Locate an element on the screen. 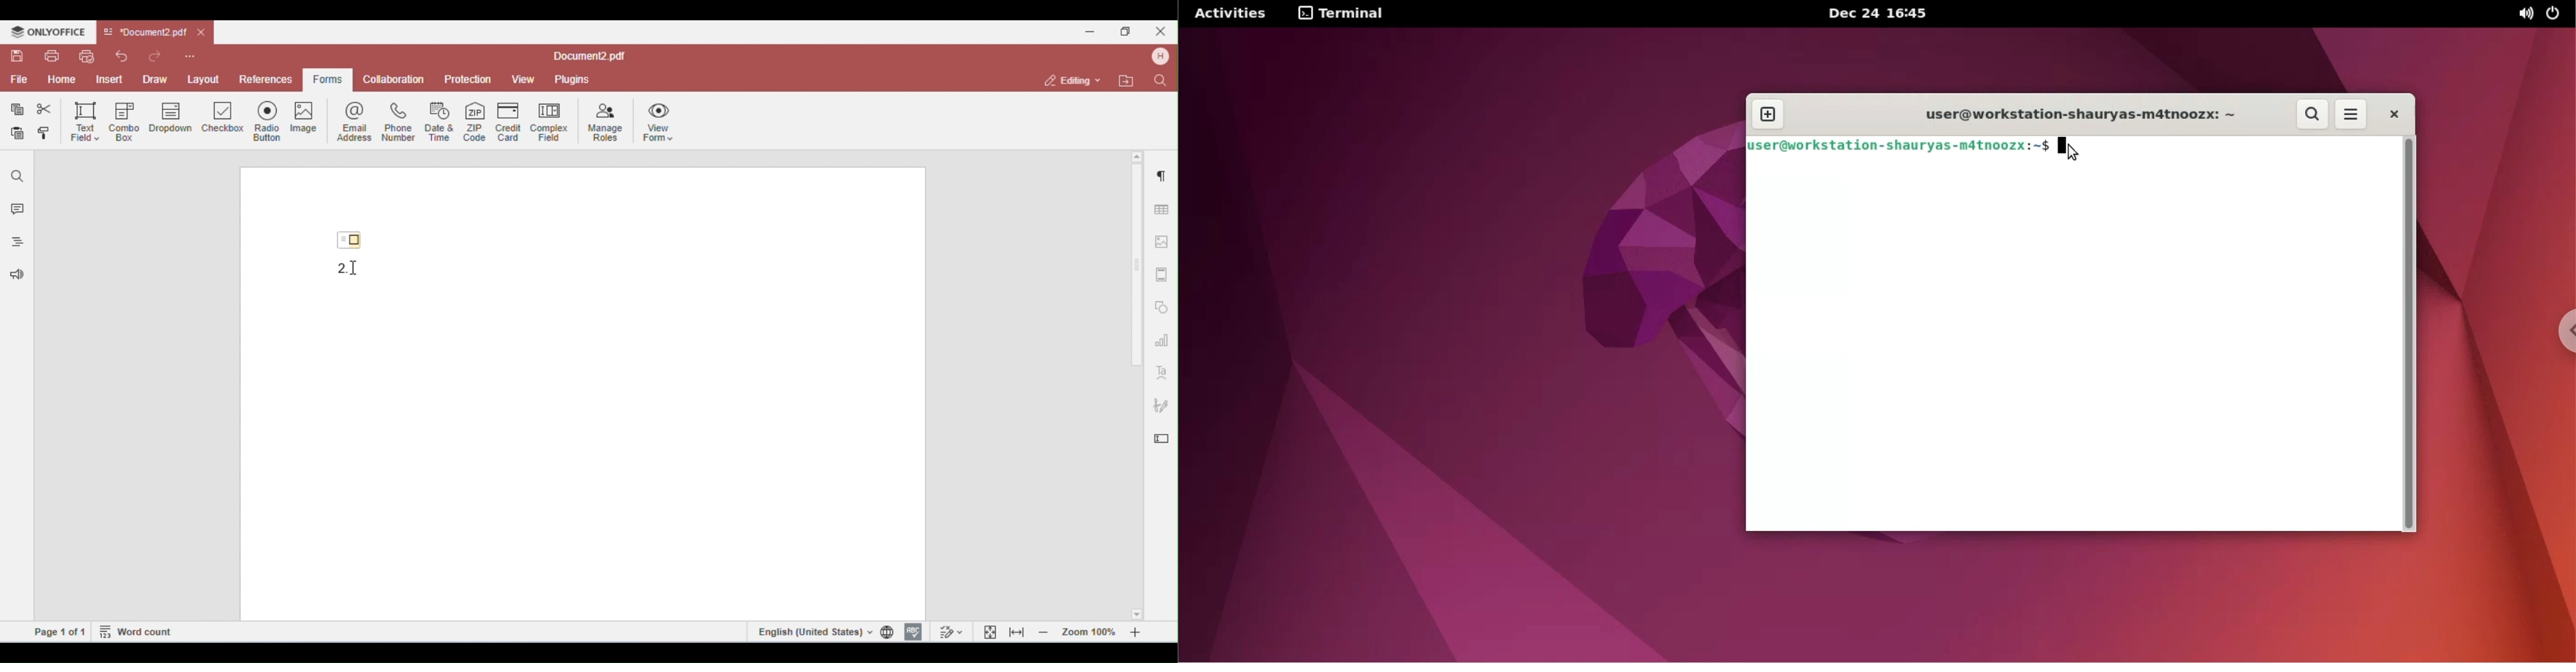 This screenshot has width=2576, height=672. find is located at coordinates (1160, 80).